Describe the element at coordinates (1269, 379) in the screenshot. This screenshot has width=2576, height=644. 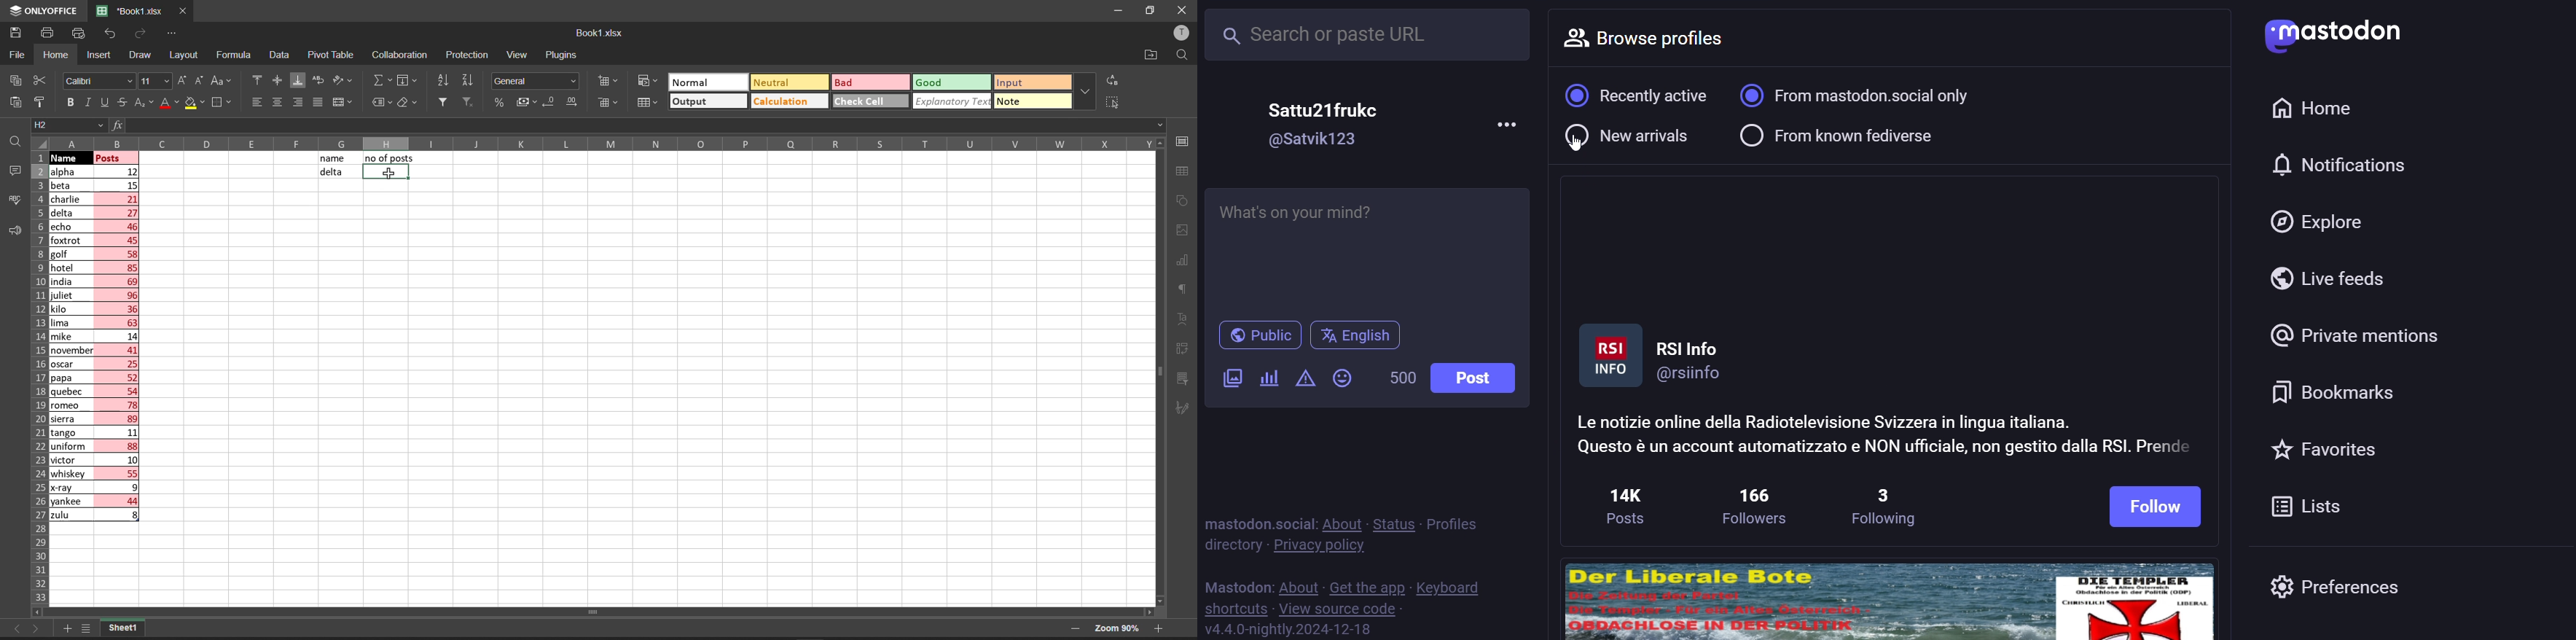
I see `poll` at that location.